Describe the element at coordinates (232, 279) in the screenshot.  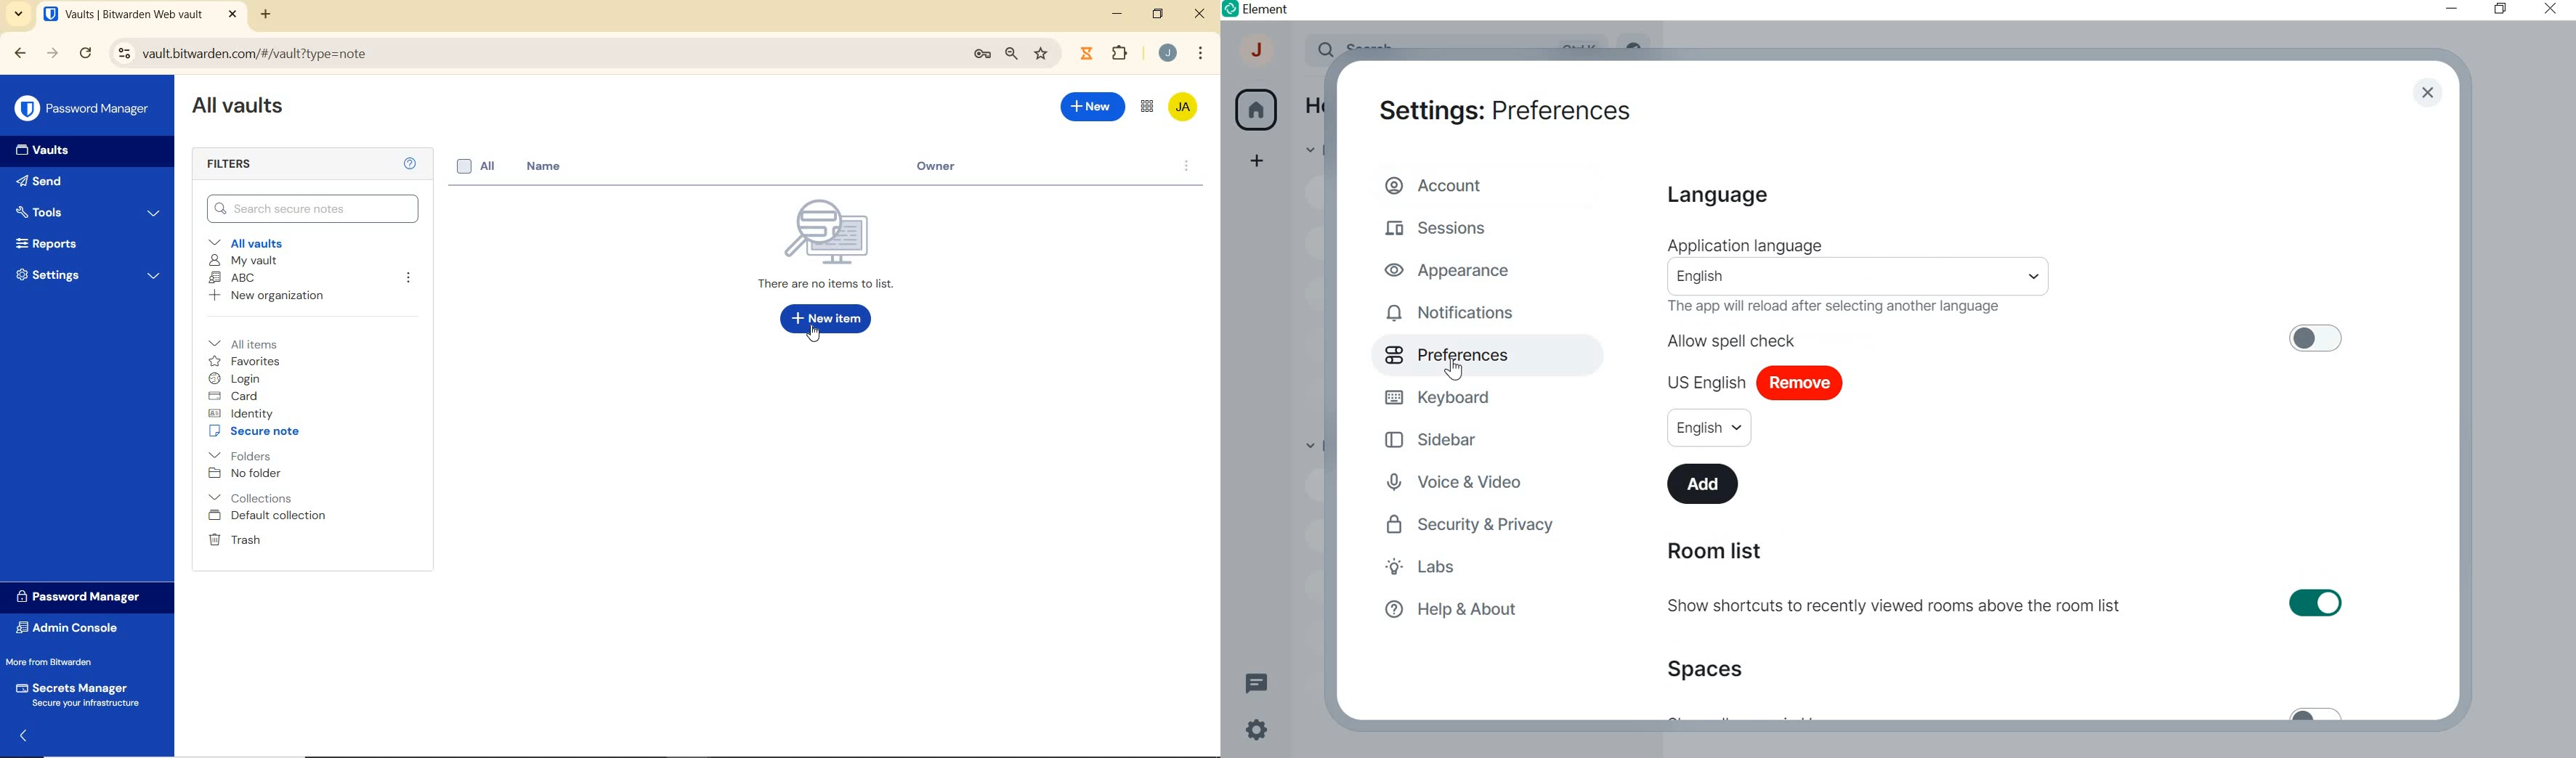
I see `ABC` at that location.